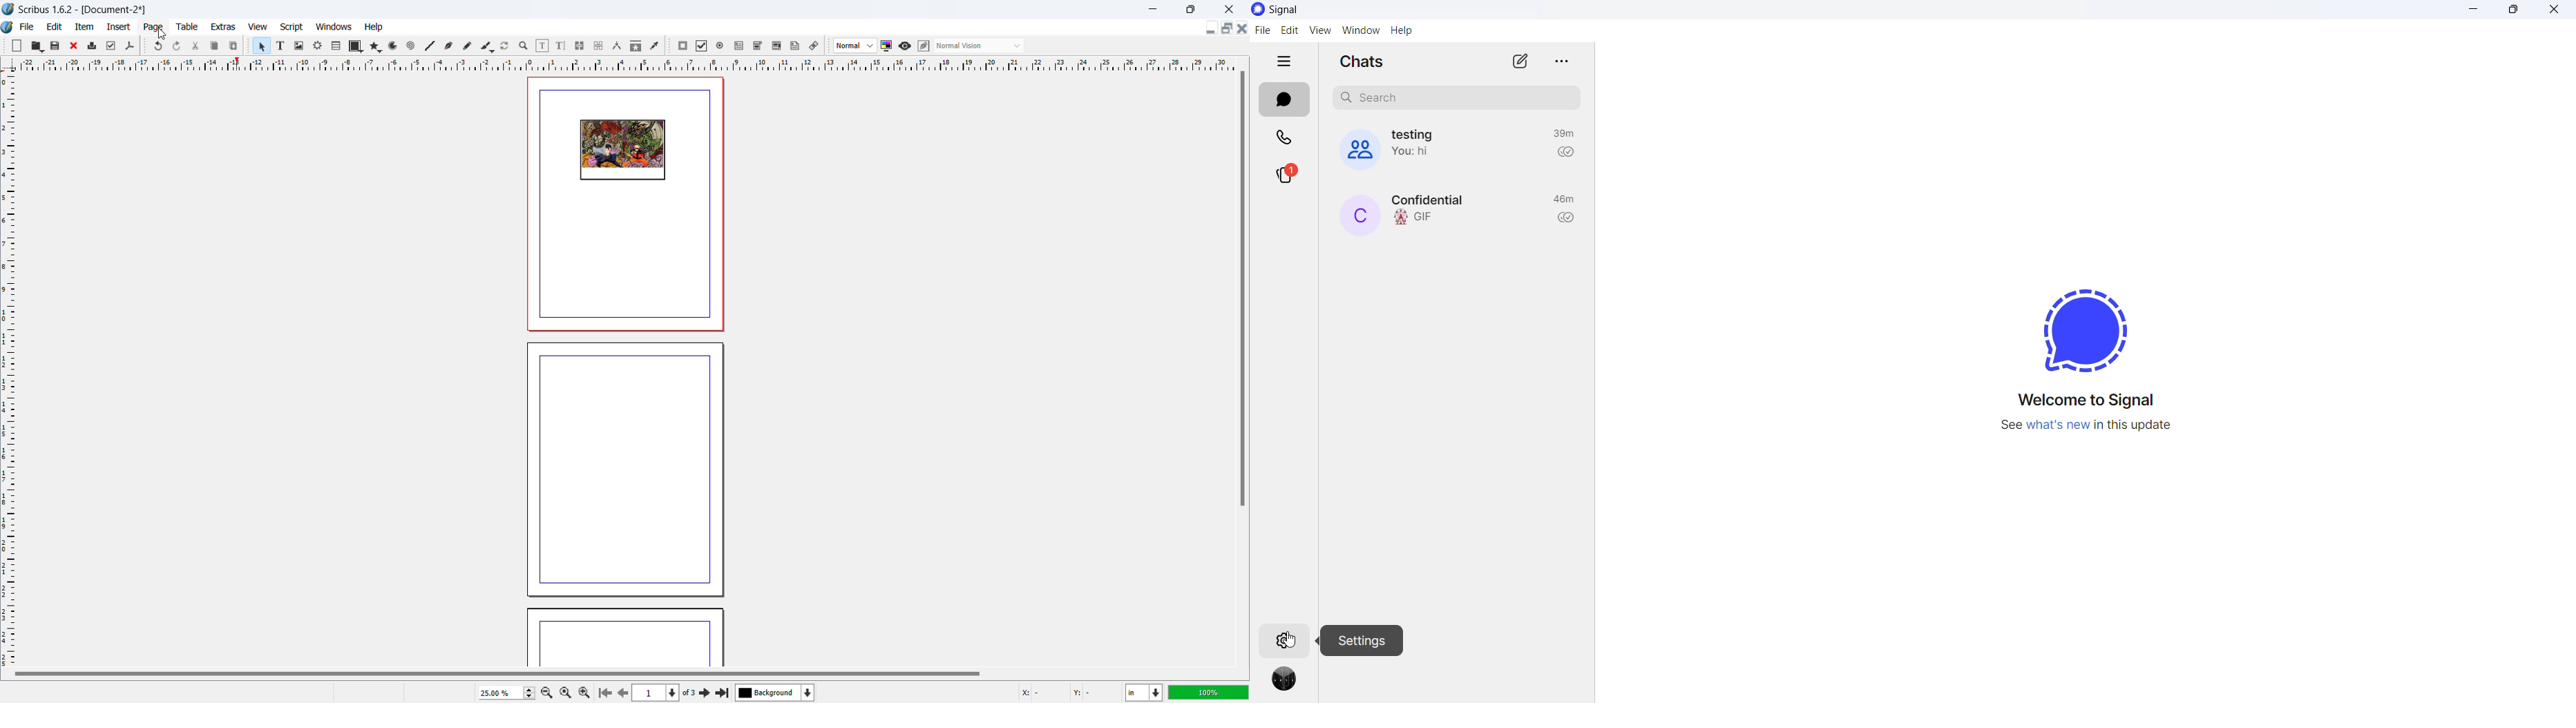  I want to click on caligraphic line, so click(487, 46).